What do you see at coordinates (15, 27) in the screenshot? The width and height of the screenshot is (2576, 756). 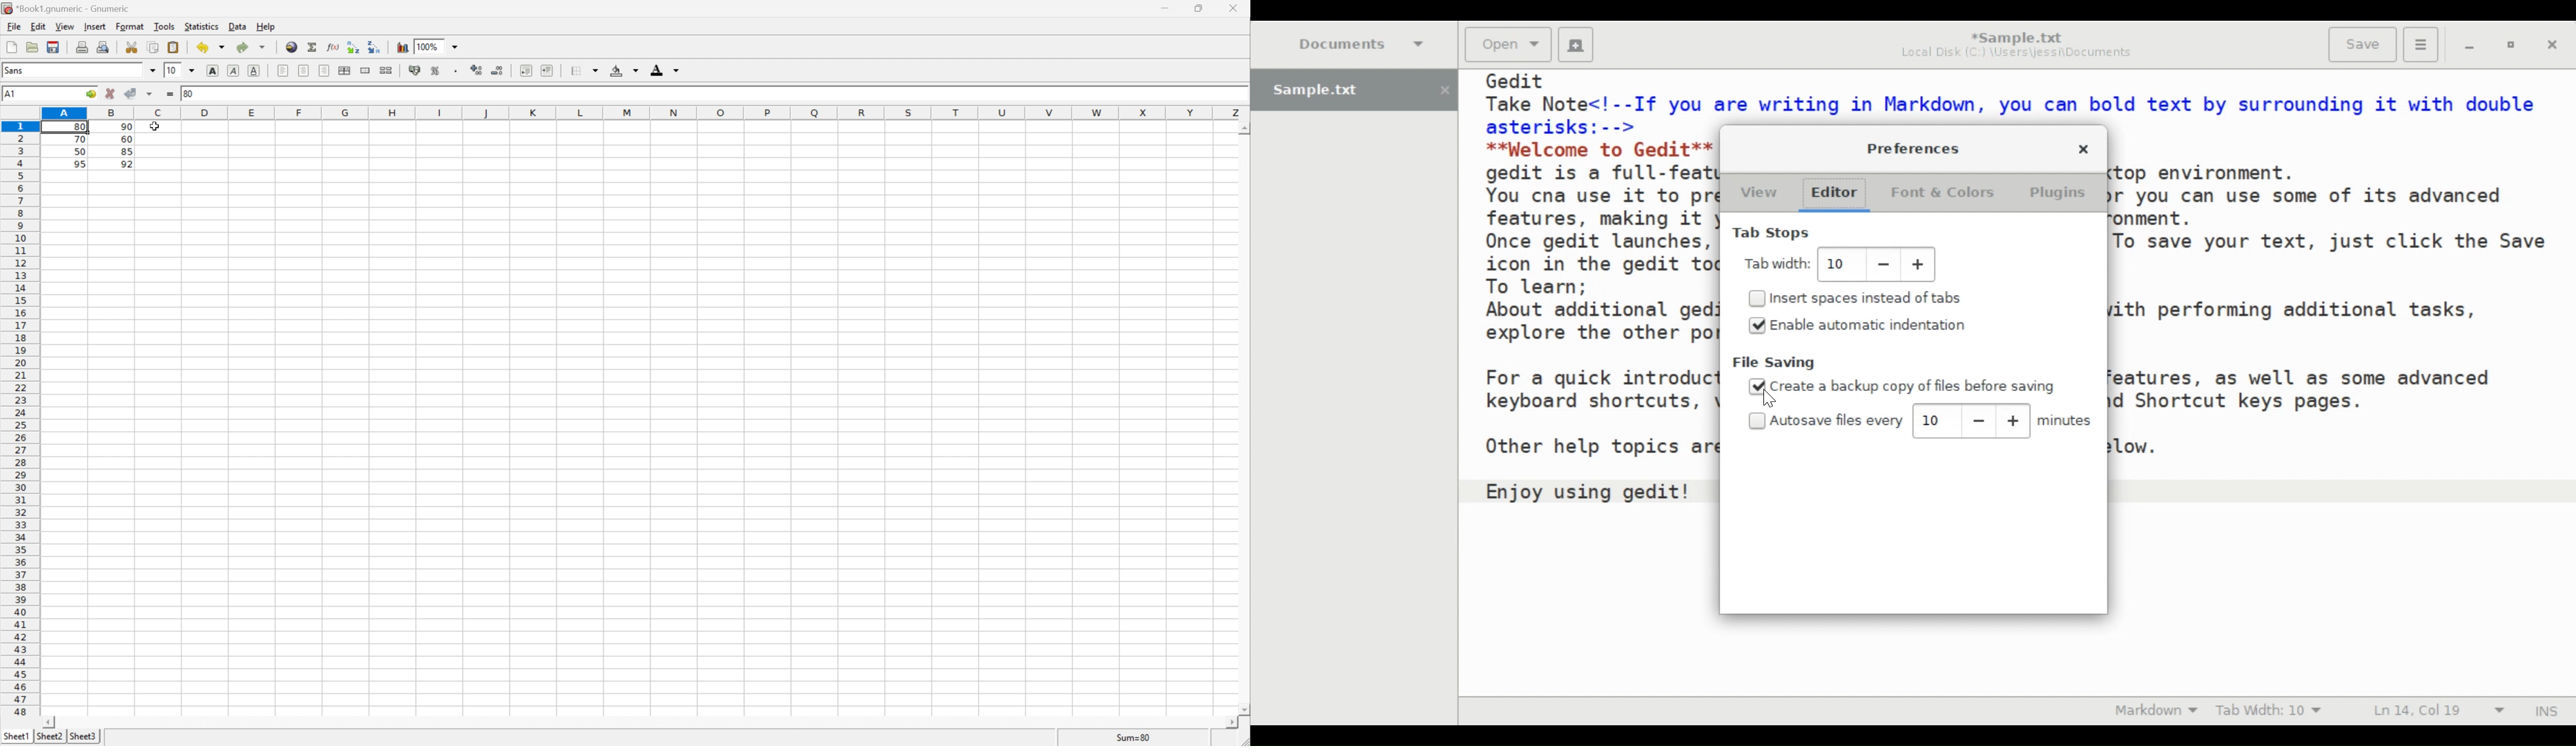 I see `File` at bounding box center [15, 27].